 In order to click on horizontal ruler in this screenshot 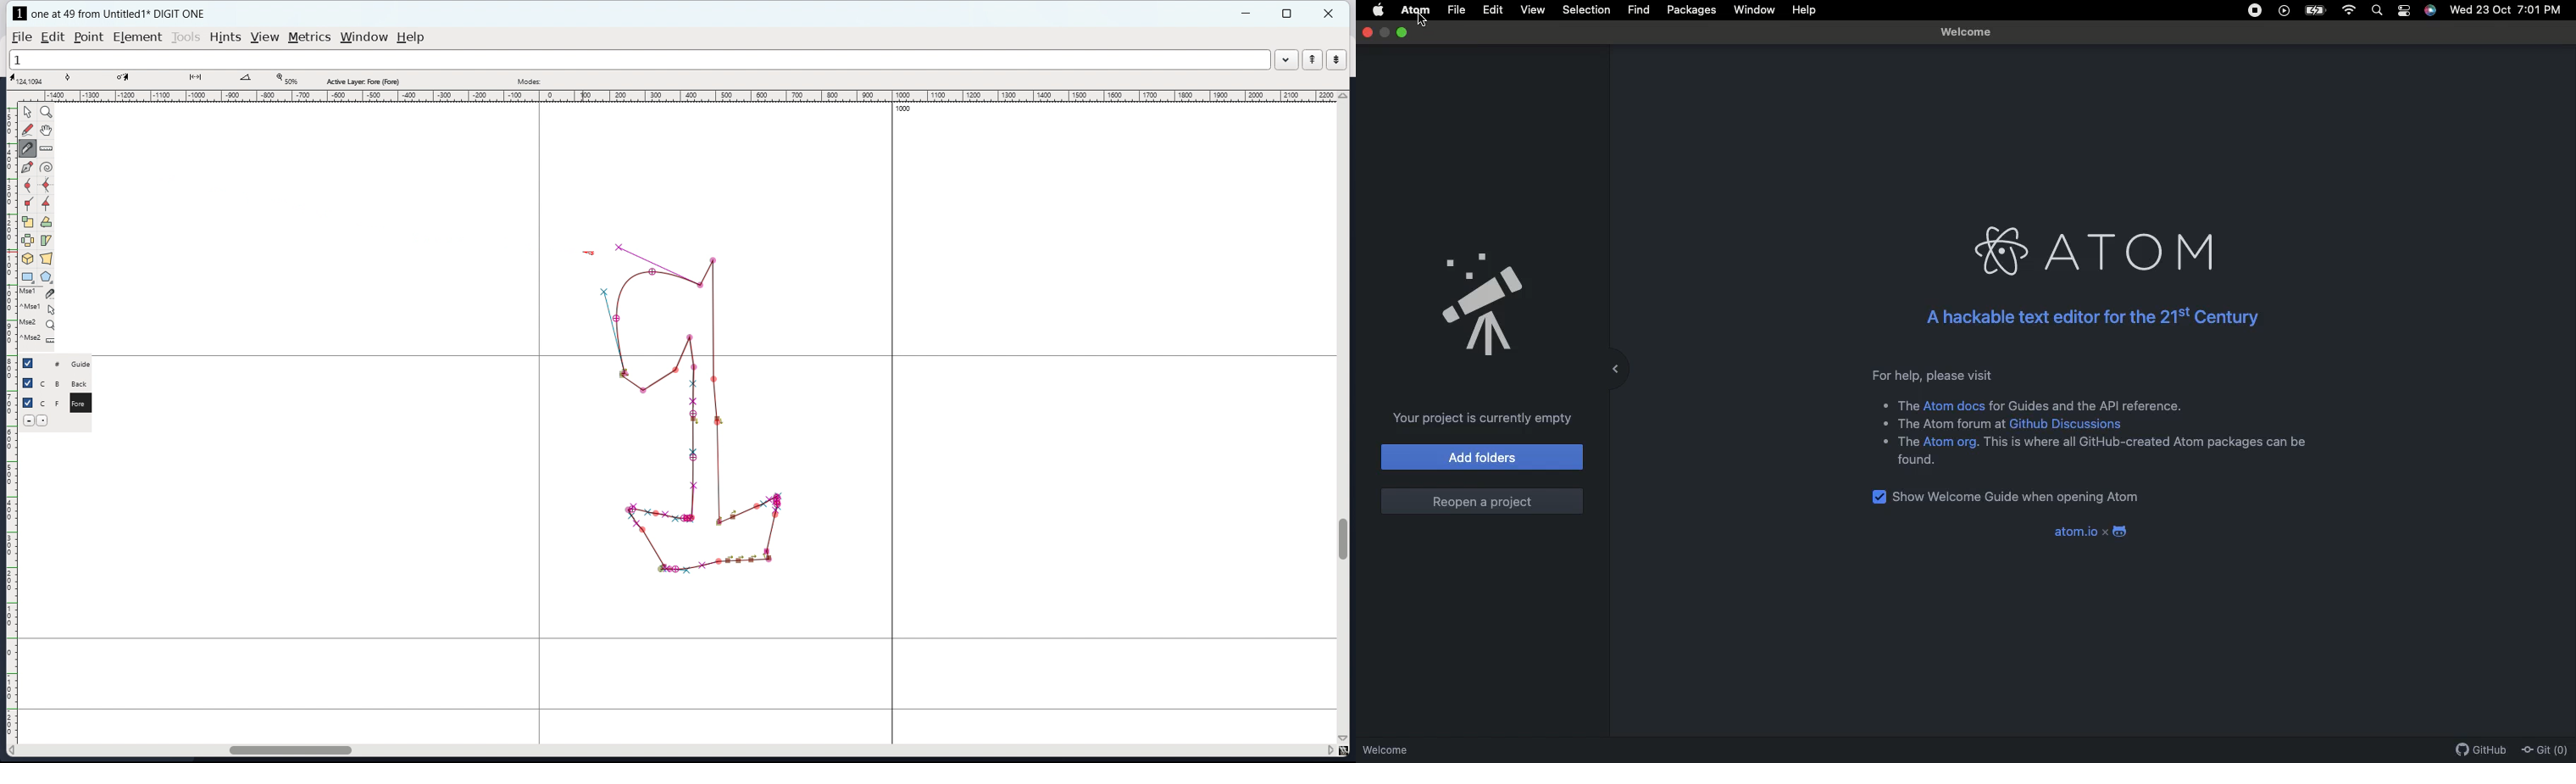, I will do `click(685, 97)`.